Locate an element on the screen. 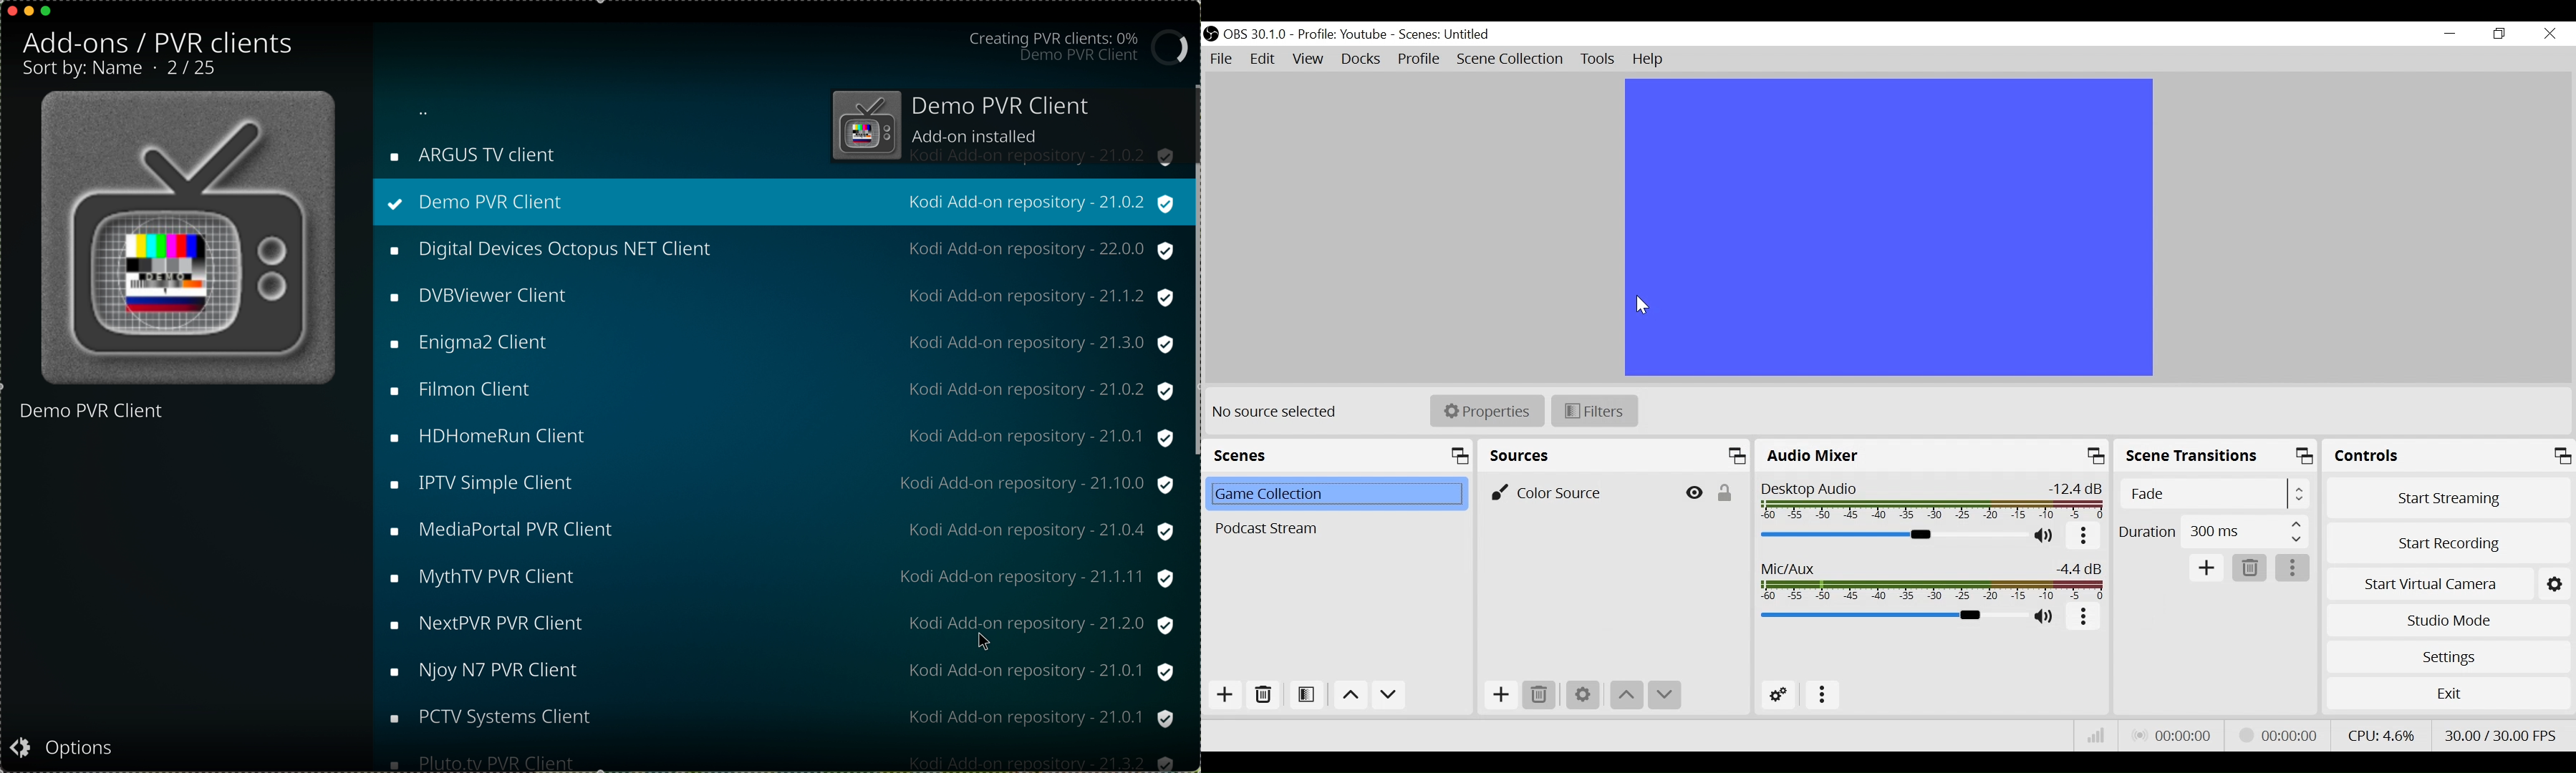  profile is located at coordinates (1341, 35).